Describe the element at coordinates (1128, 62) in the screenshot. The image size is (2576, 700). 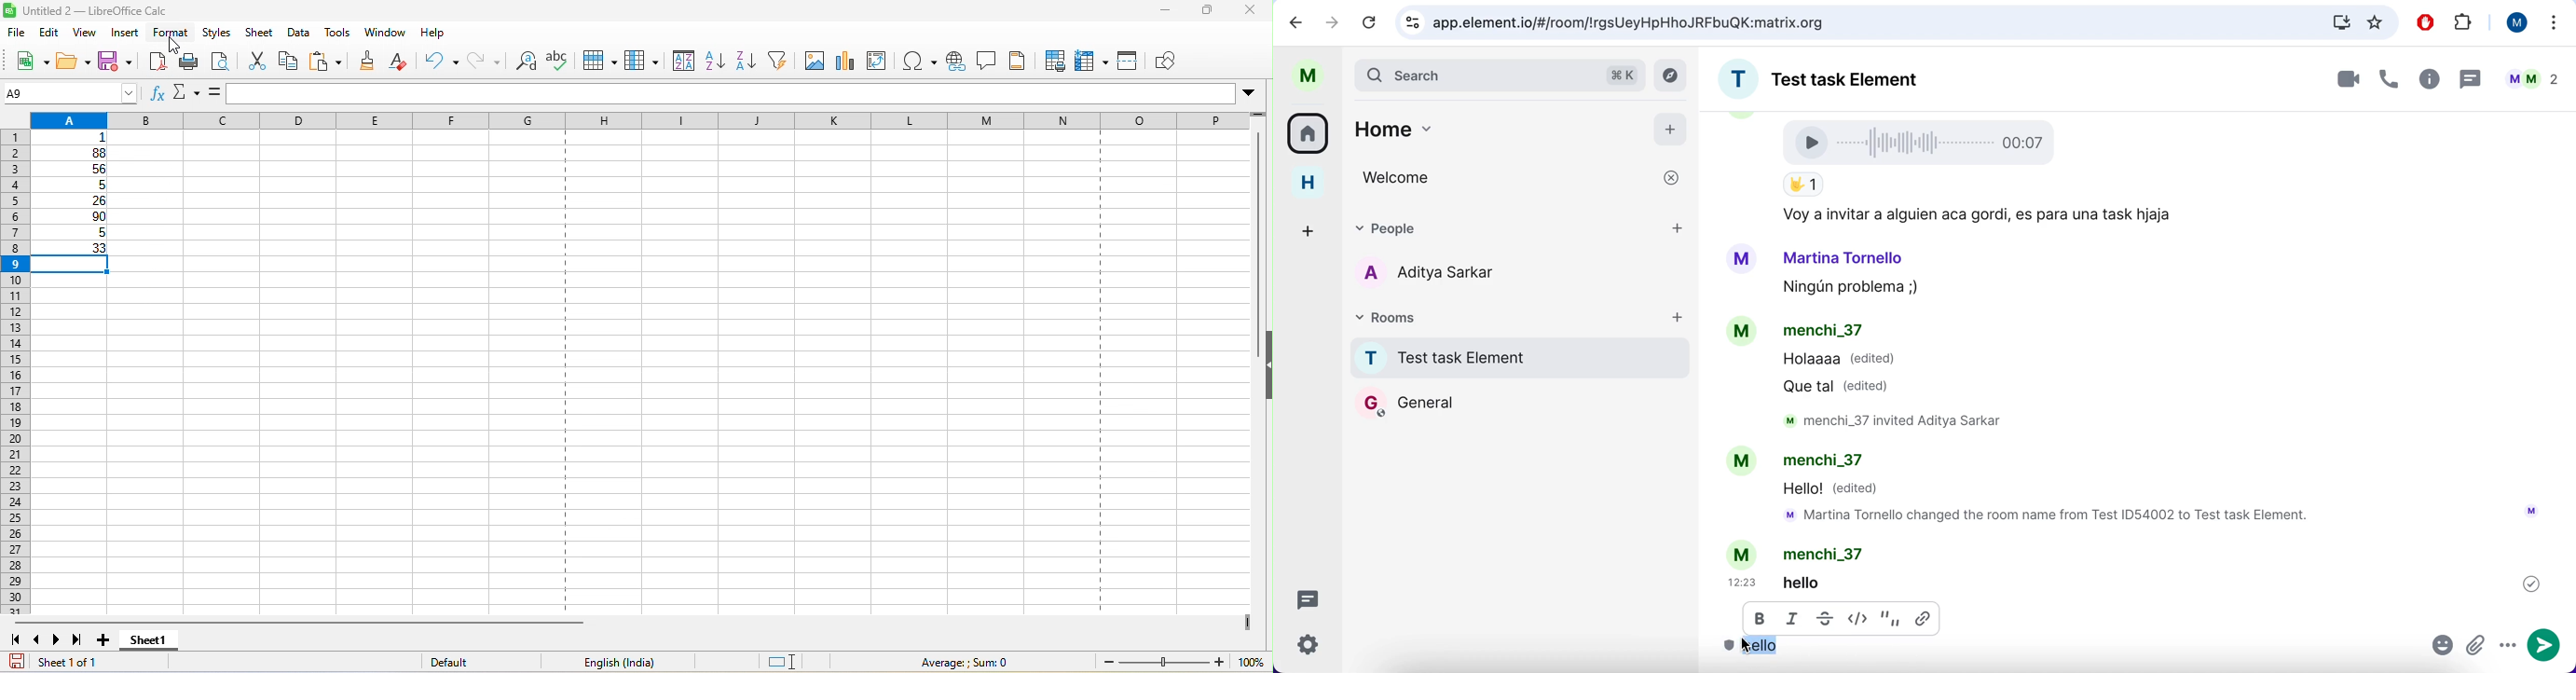
I see `split window` at that location.